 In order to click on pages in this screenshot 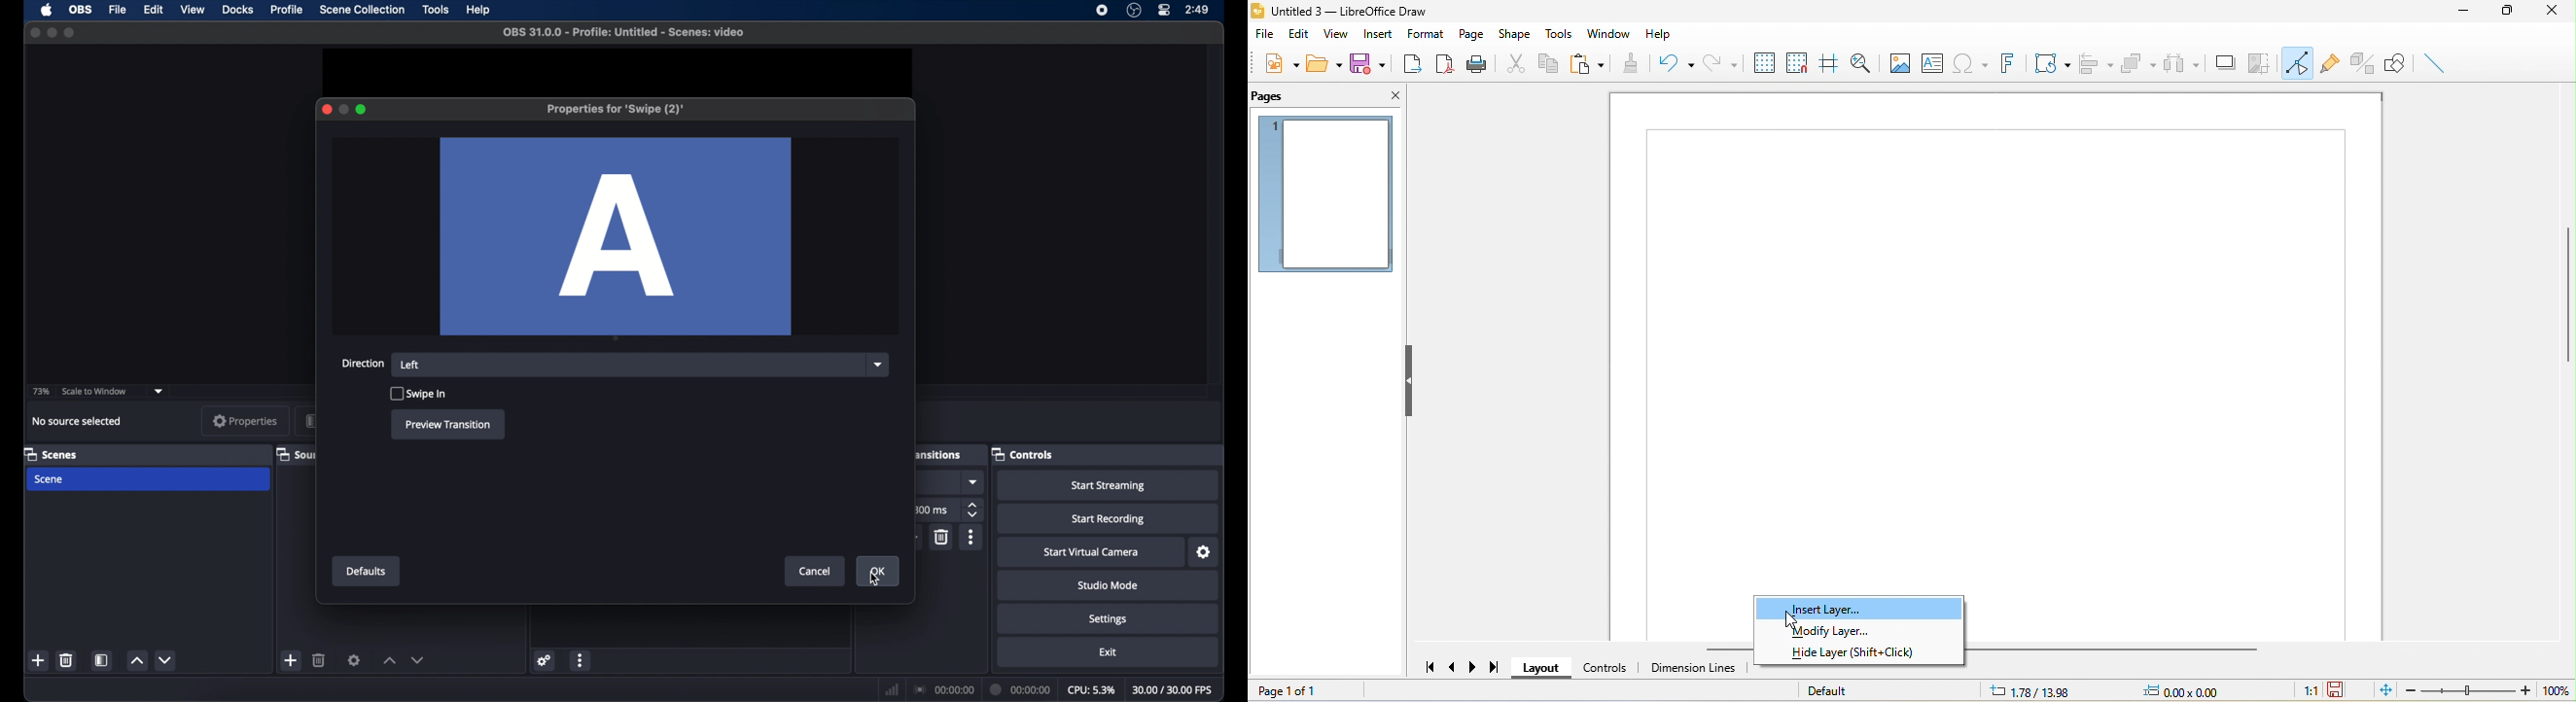, I will do `click(1280, 98)`.